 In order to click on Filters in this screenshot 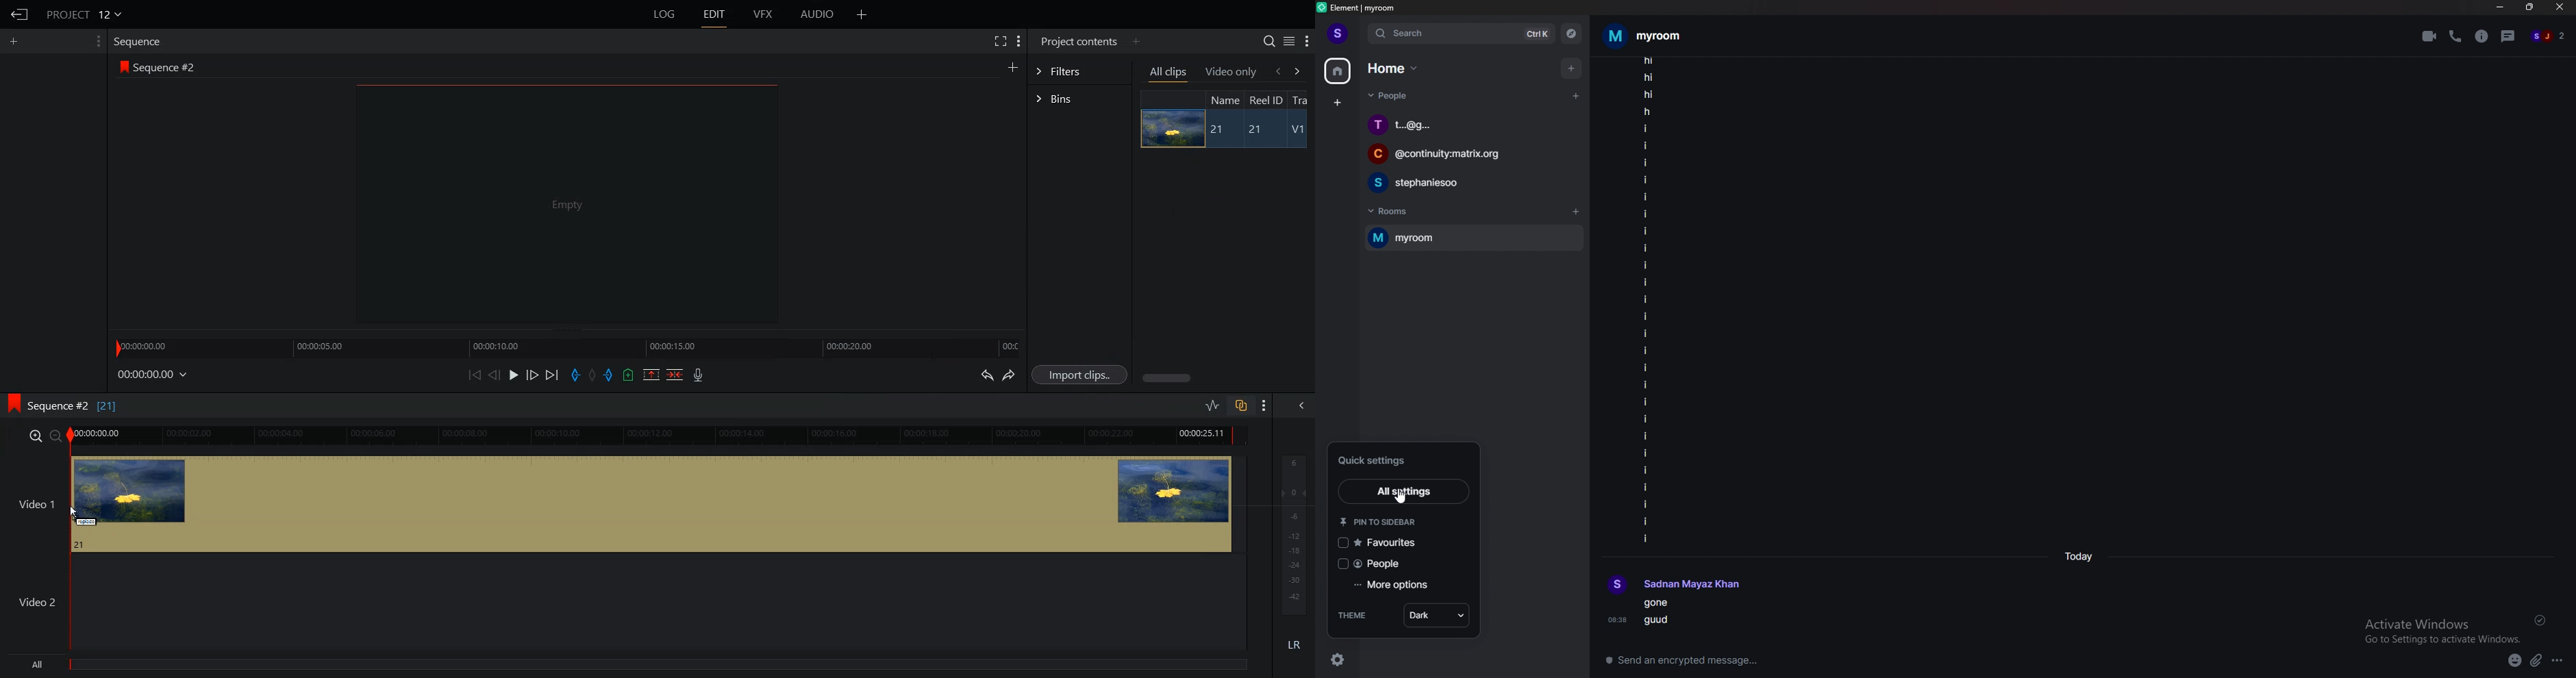, I will do `click(1079, 71)`.